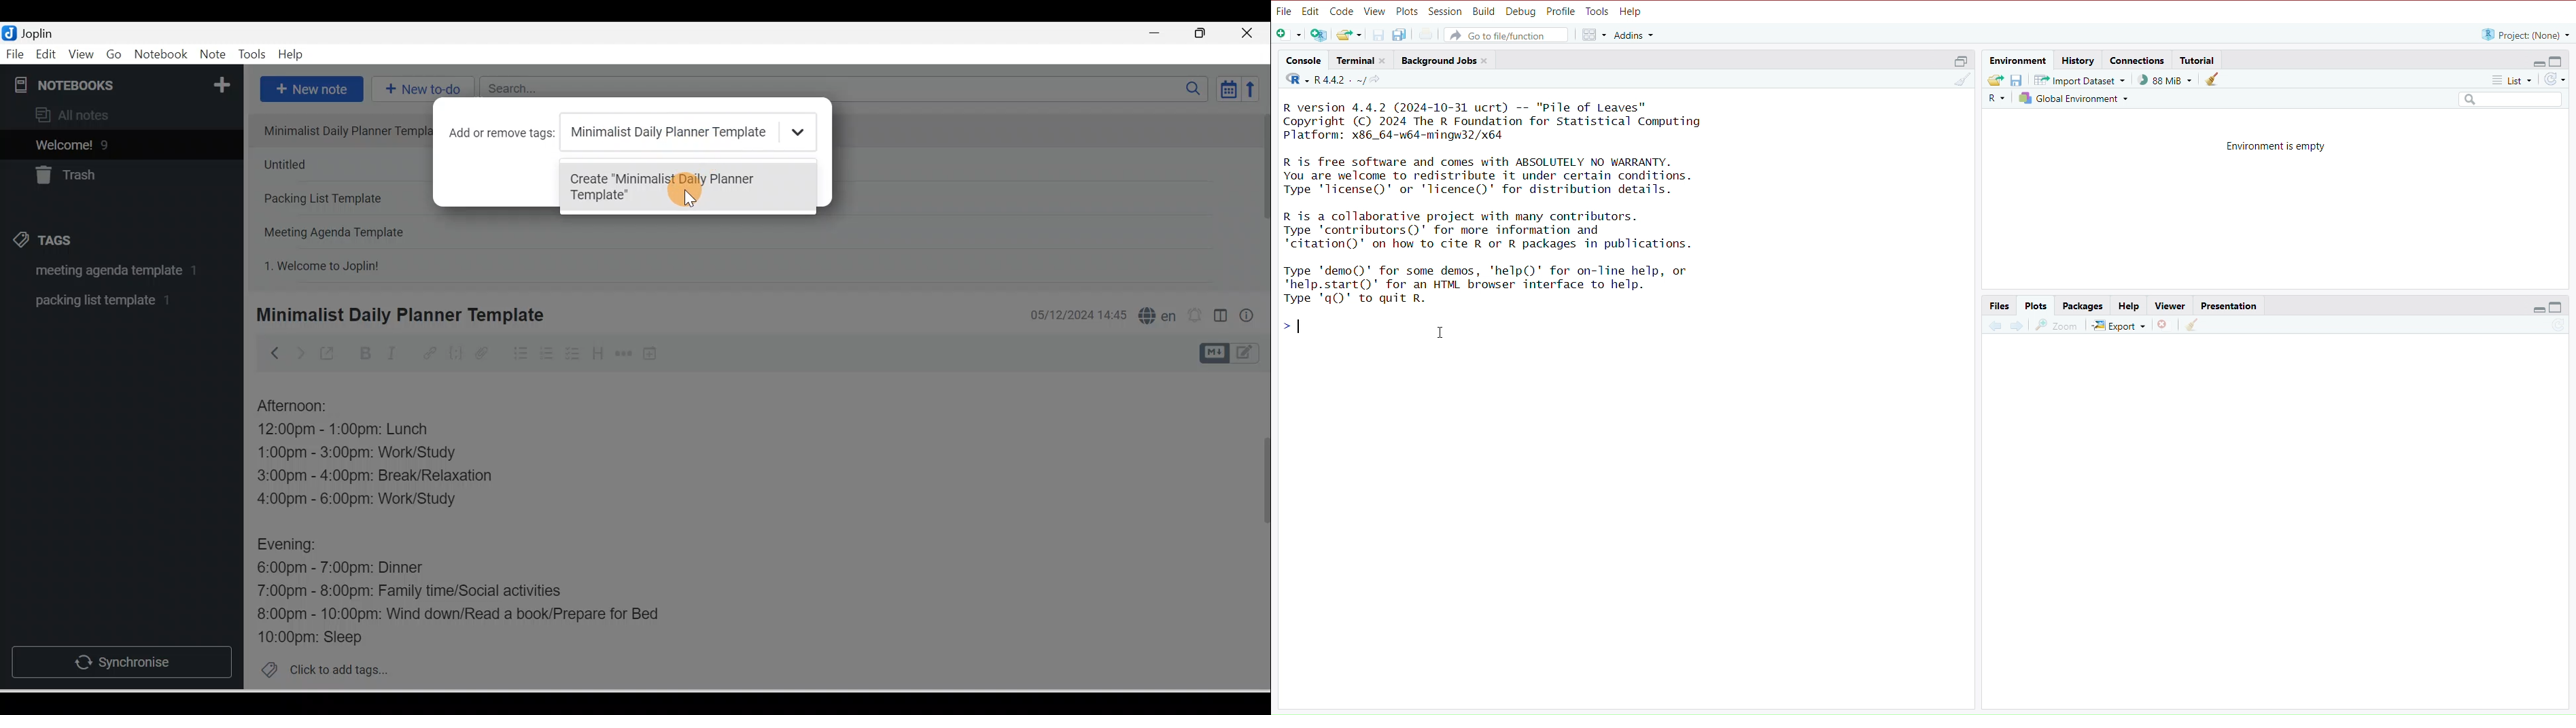  I want to click on Evening:, so click(296, 547).